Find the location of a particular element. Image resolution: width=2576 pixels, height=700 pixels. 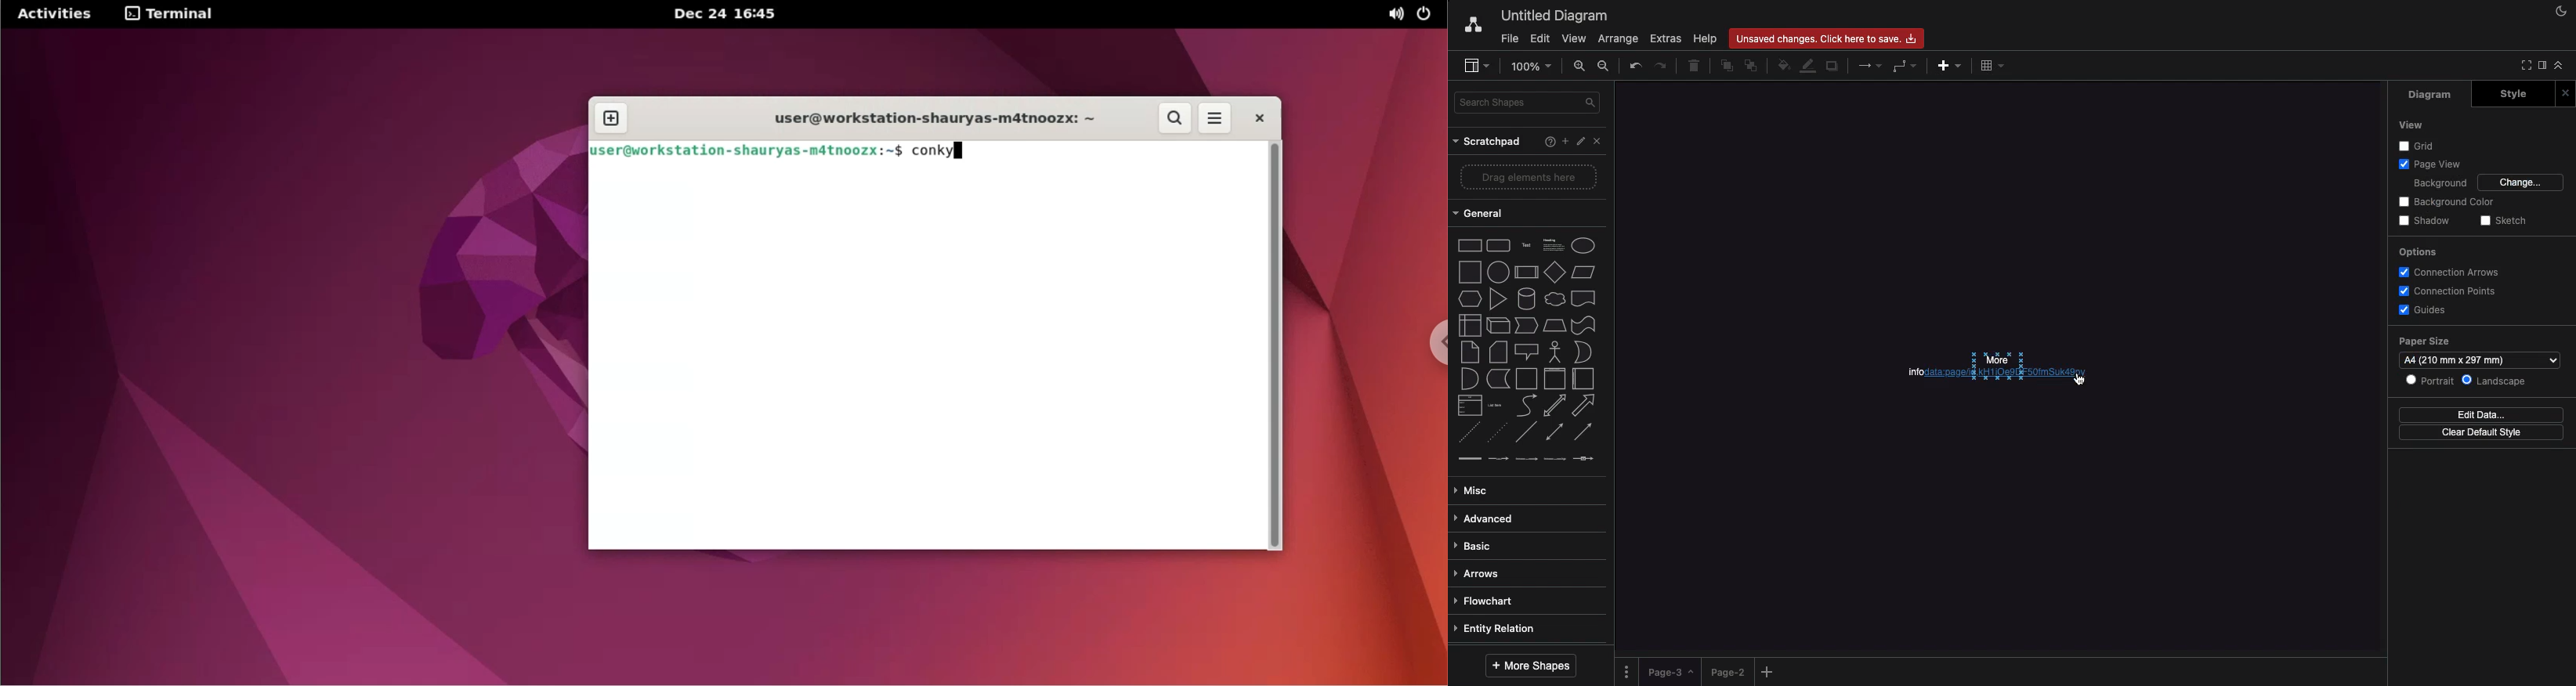

directional connector is located at coordinates (1583, 432).